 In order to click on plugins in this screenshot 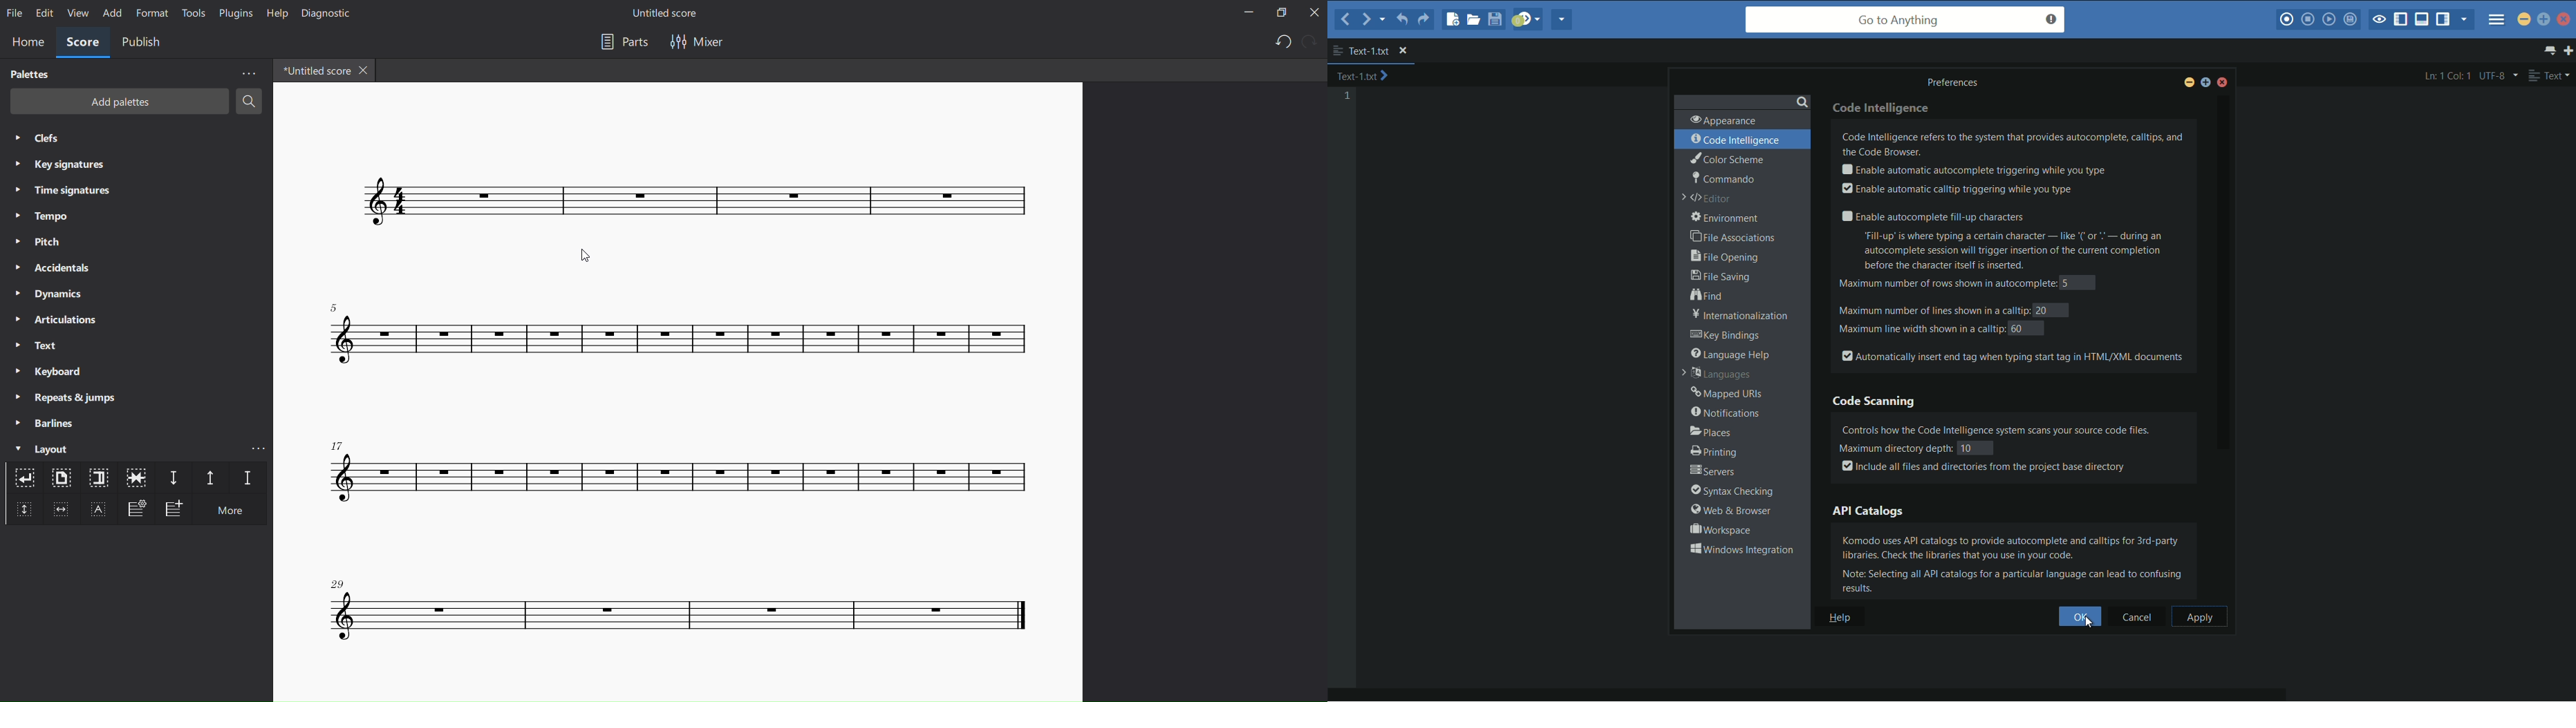, I will do `click(233, 15)`.